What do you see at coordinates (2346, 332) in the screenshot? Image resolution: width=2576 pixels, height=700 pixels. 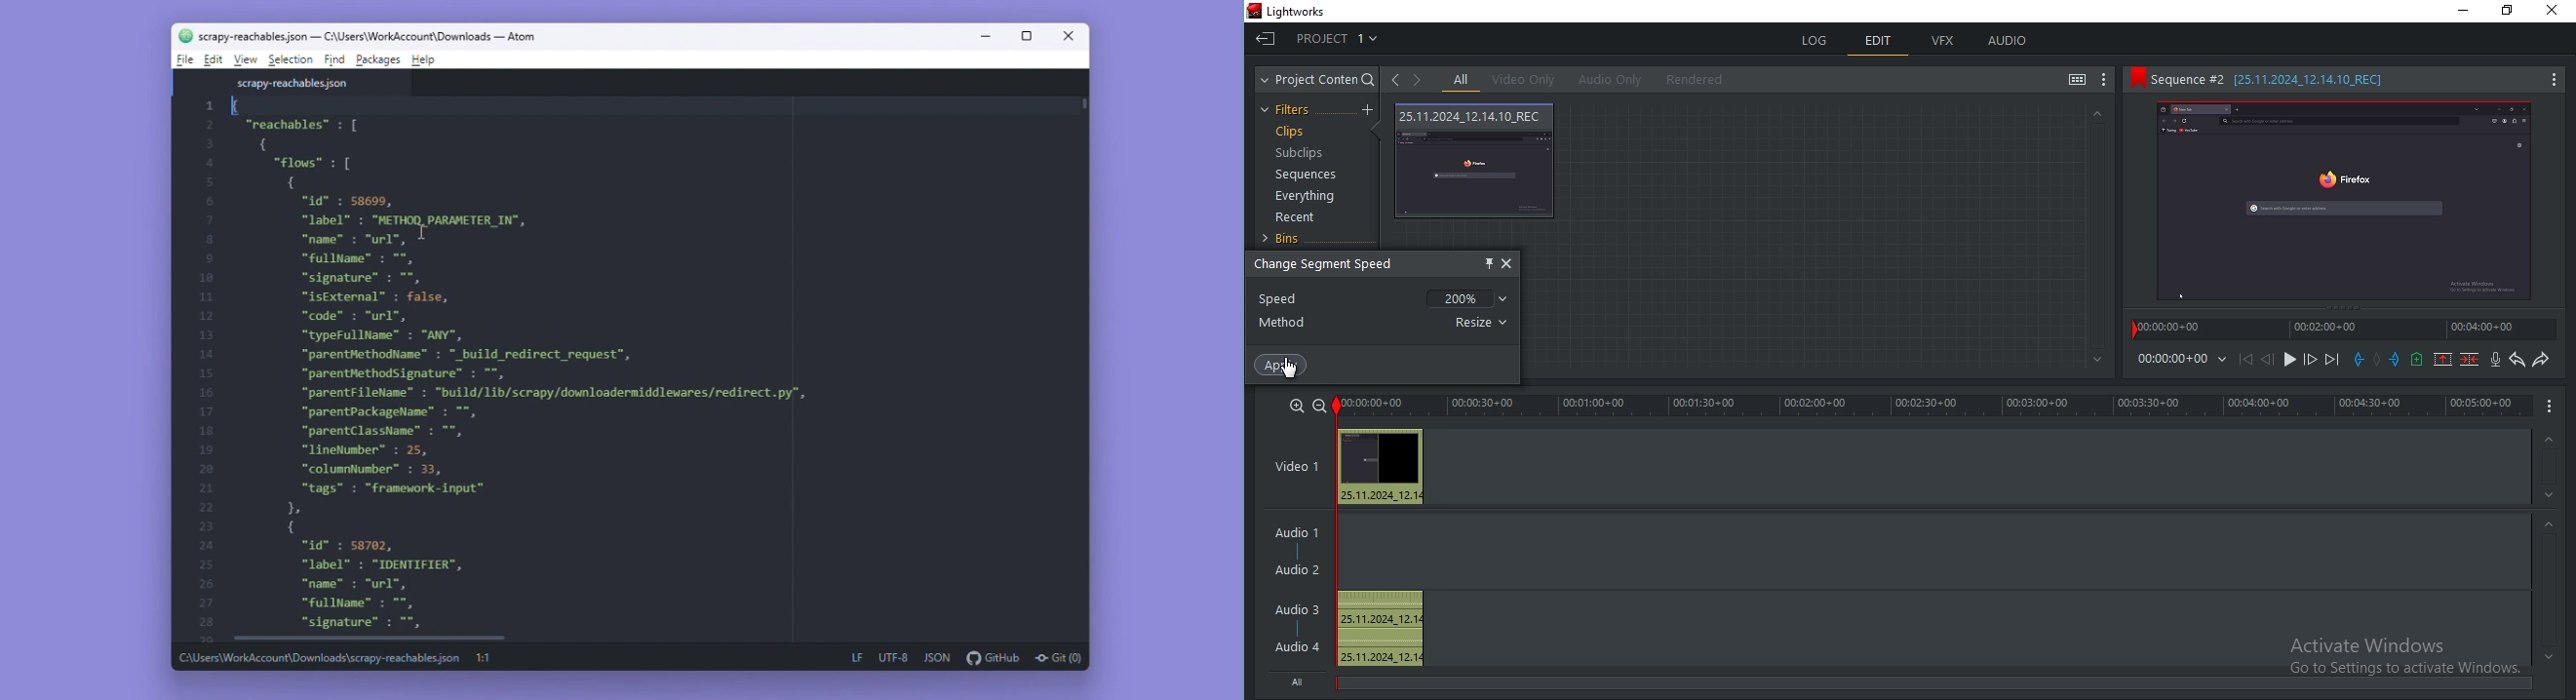 I see `timeline` at bounding box center [2346, 332].